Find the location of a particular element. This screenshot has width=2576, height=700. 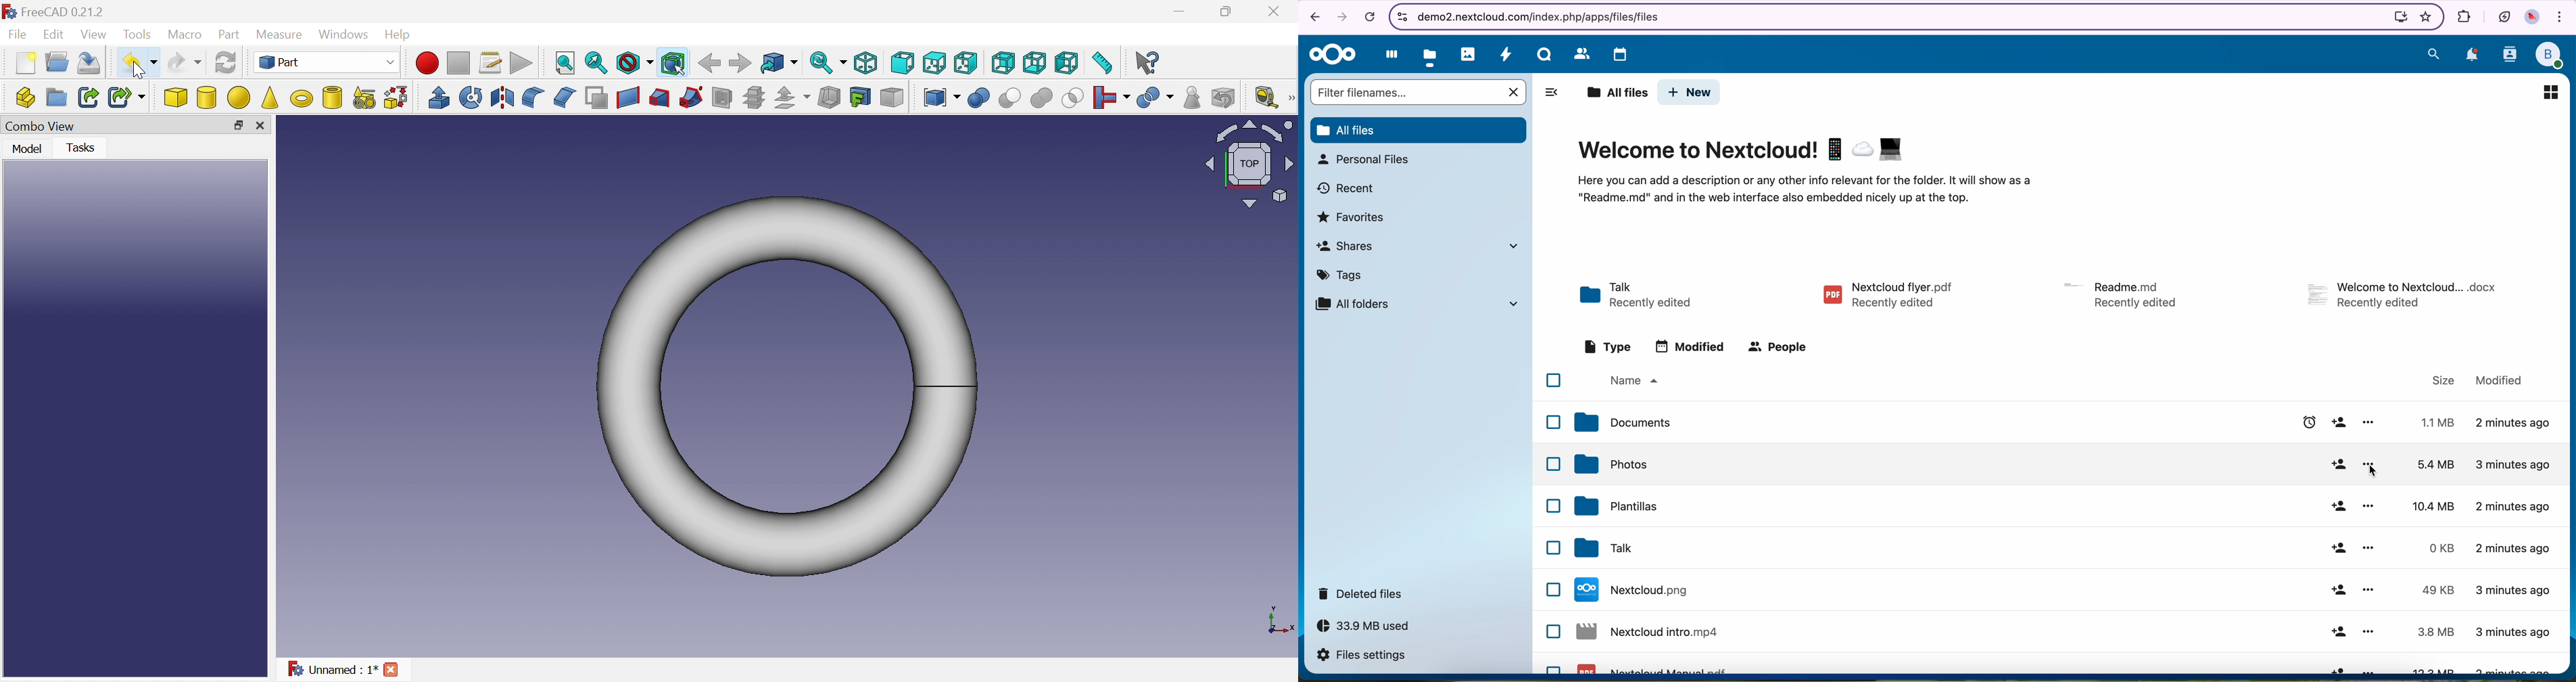

What's this? is located at coordinates (1147, 63).